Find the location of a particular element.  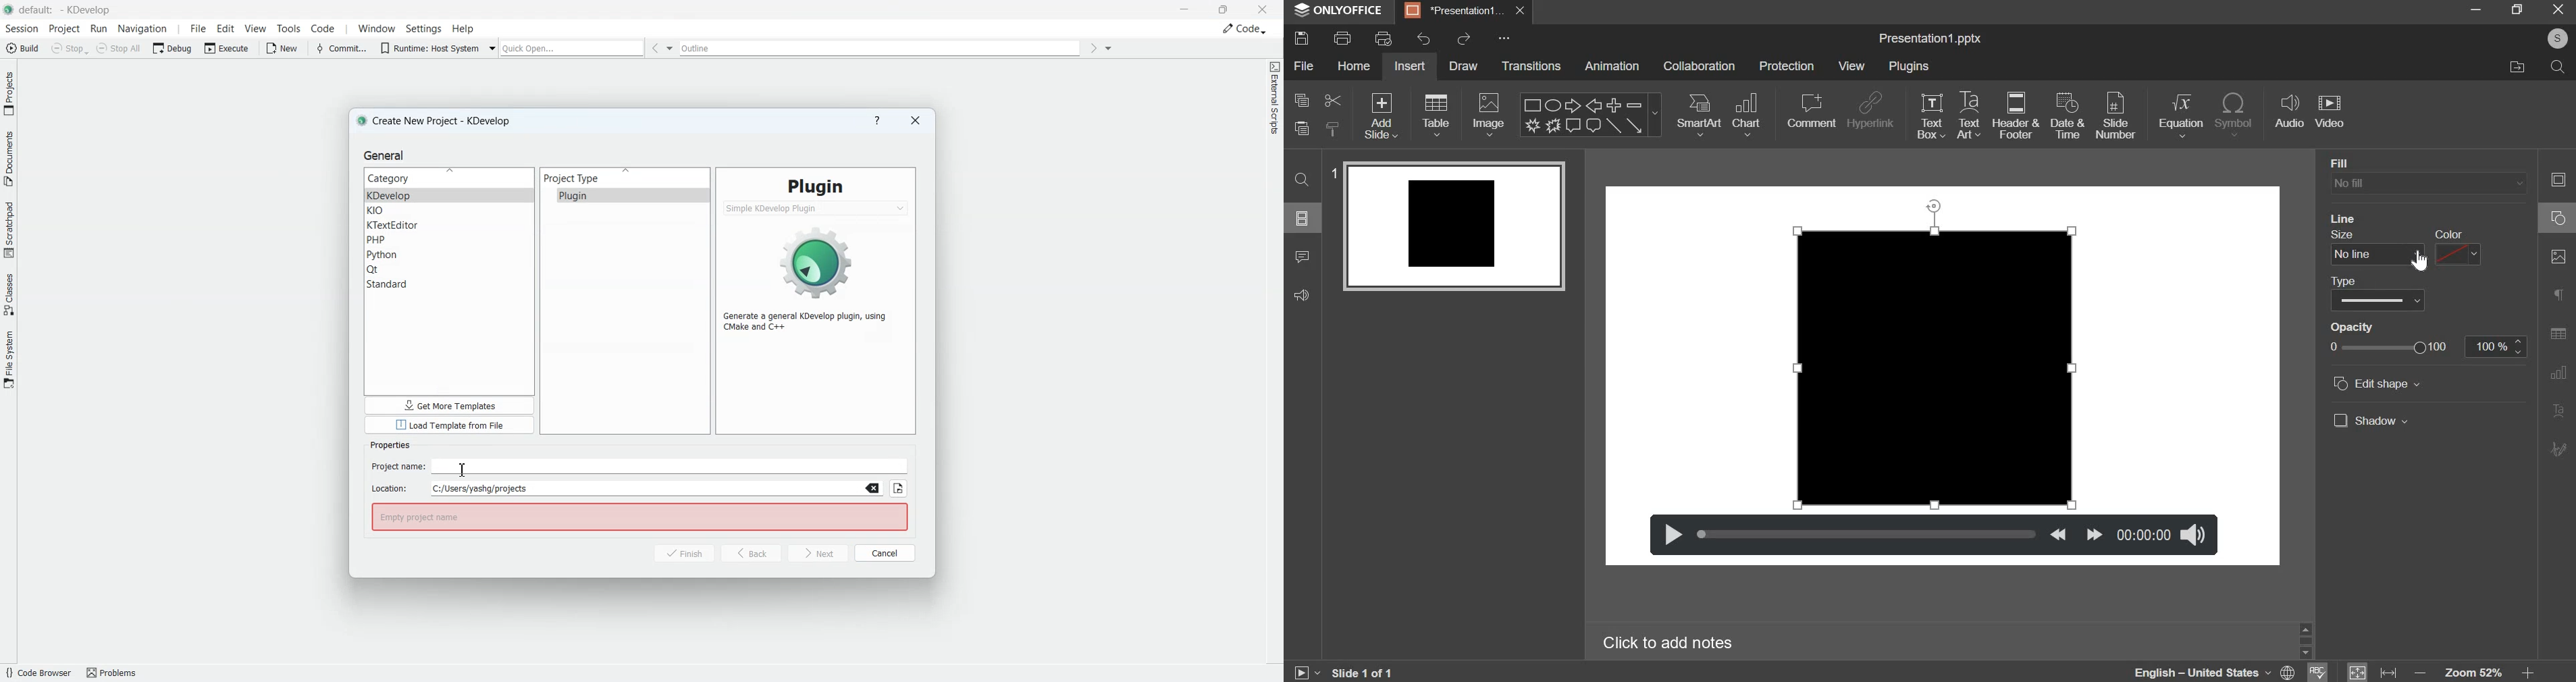

Arrow is located at coordinates (1575, 105).